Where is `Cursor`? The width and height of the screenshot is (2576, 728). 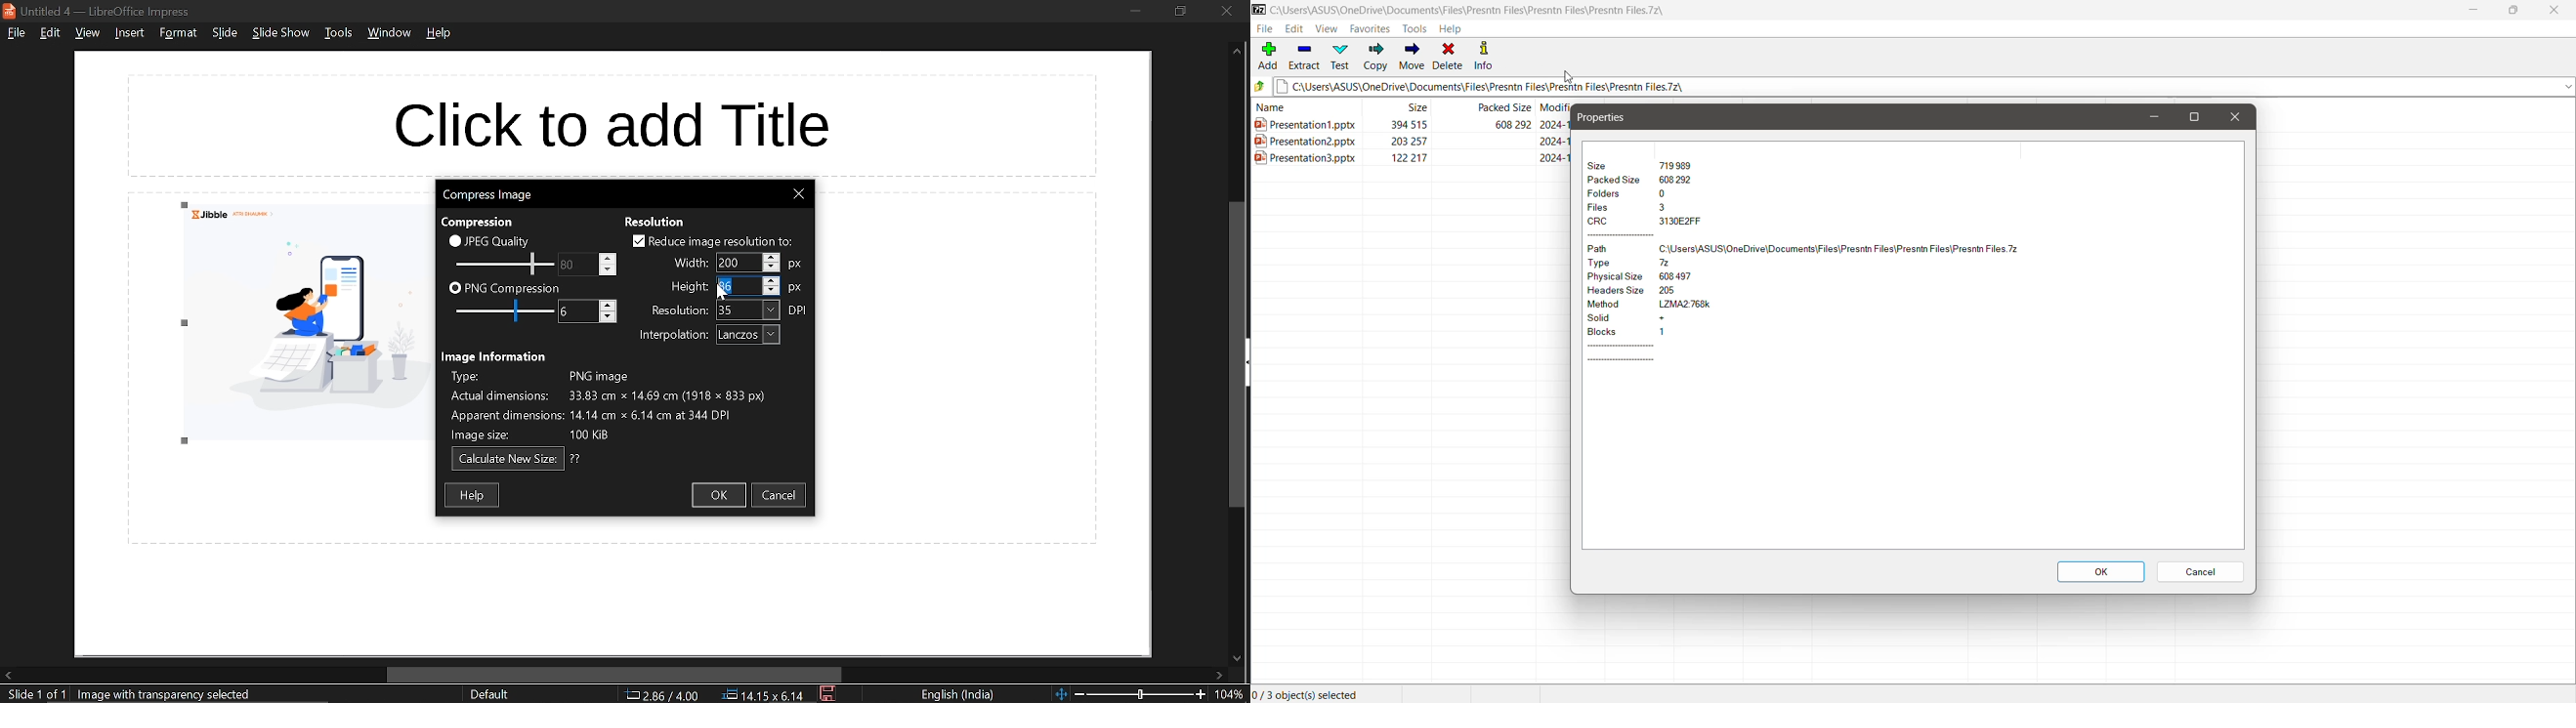
Cursor is located at coordinates (723, 292).